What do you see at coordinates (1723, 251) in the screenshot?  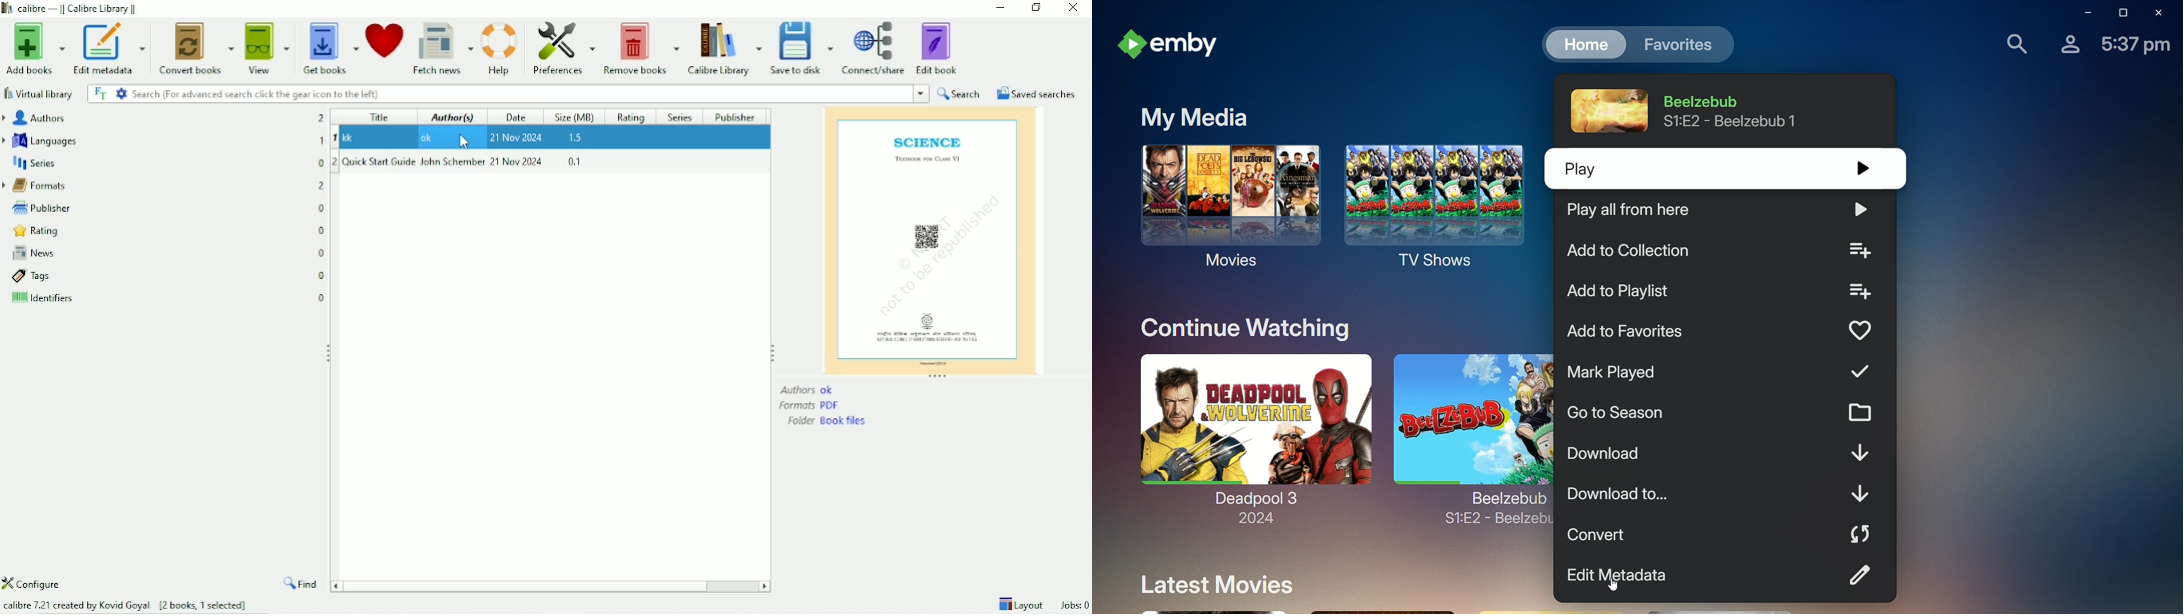 I see `Add to collection` at bounding box center [1723, 251].